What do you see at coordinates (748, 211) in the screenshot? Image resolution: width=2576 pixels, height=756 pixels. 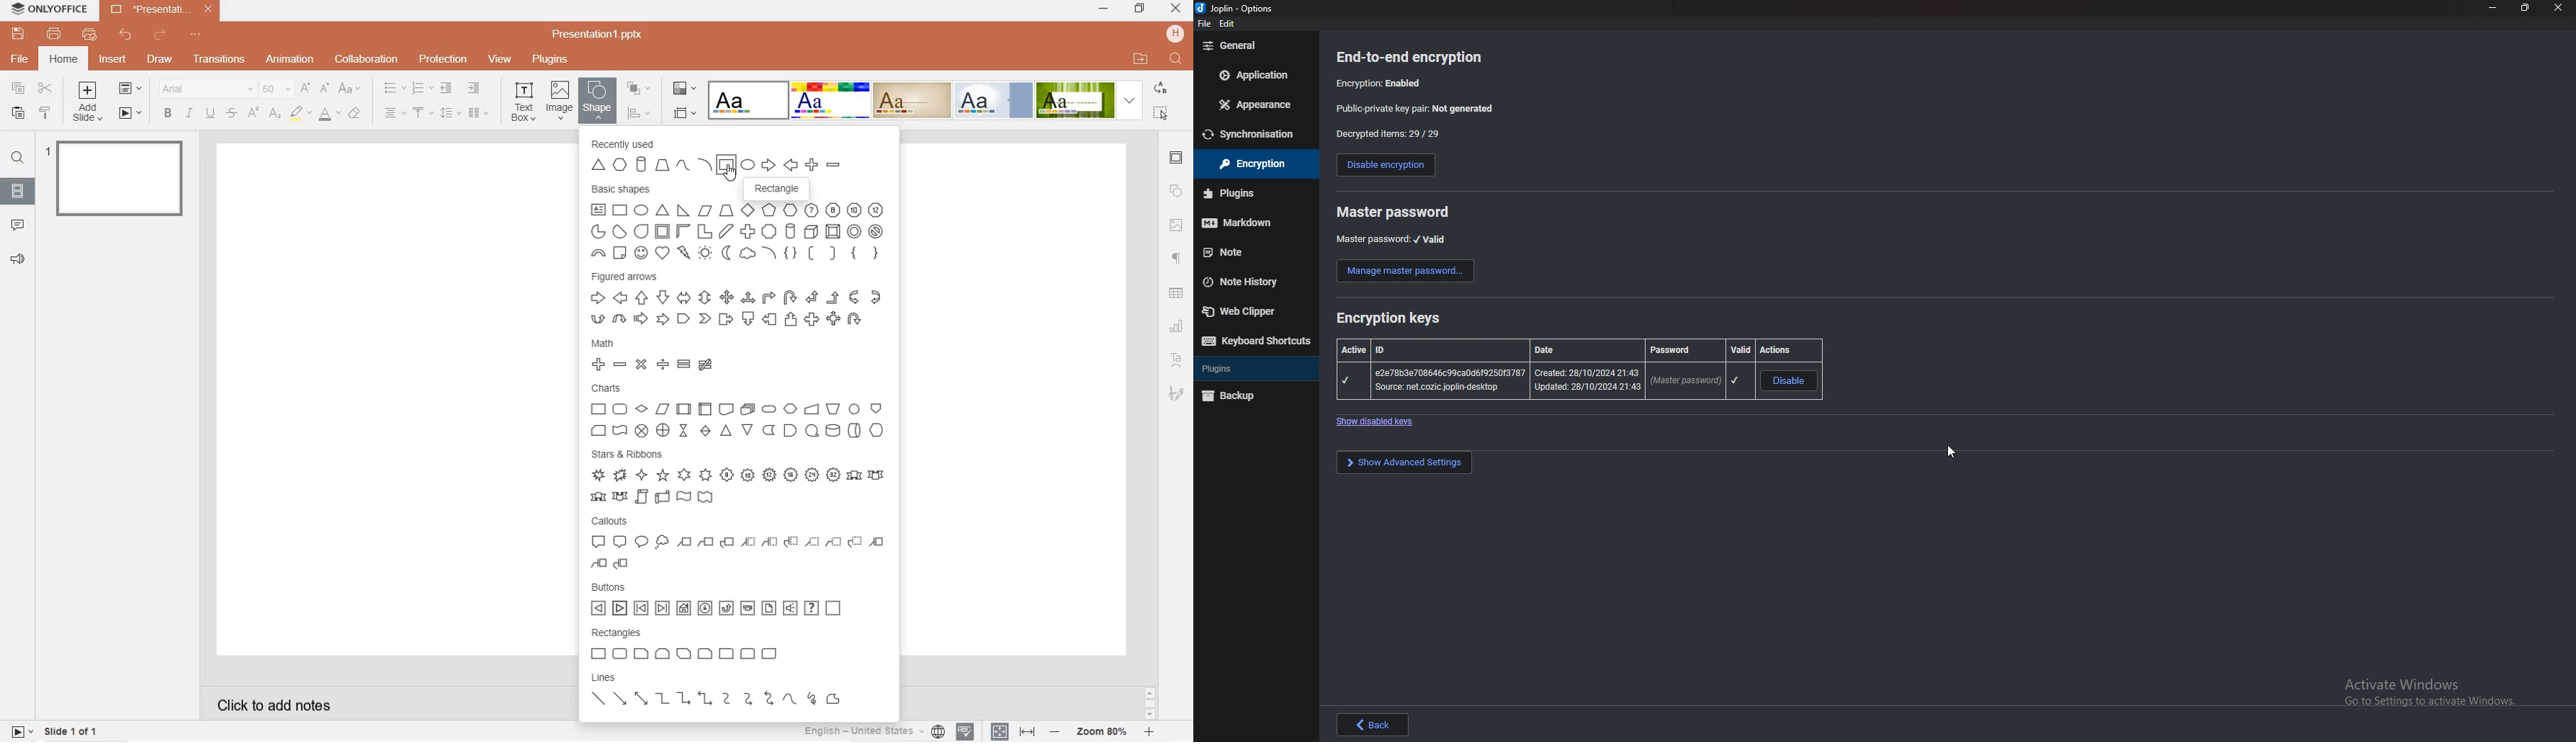 I see `Diamond` at bounding box center [748, 211].